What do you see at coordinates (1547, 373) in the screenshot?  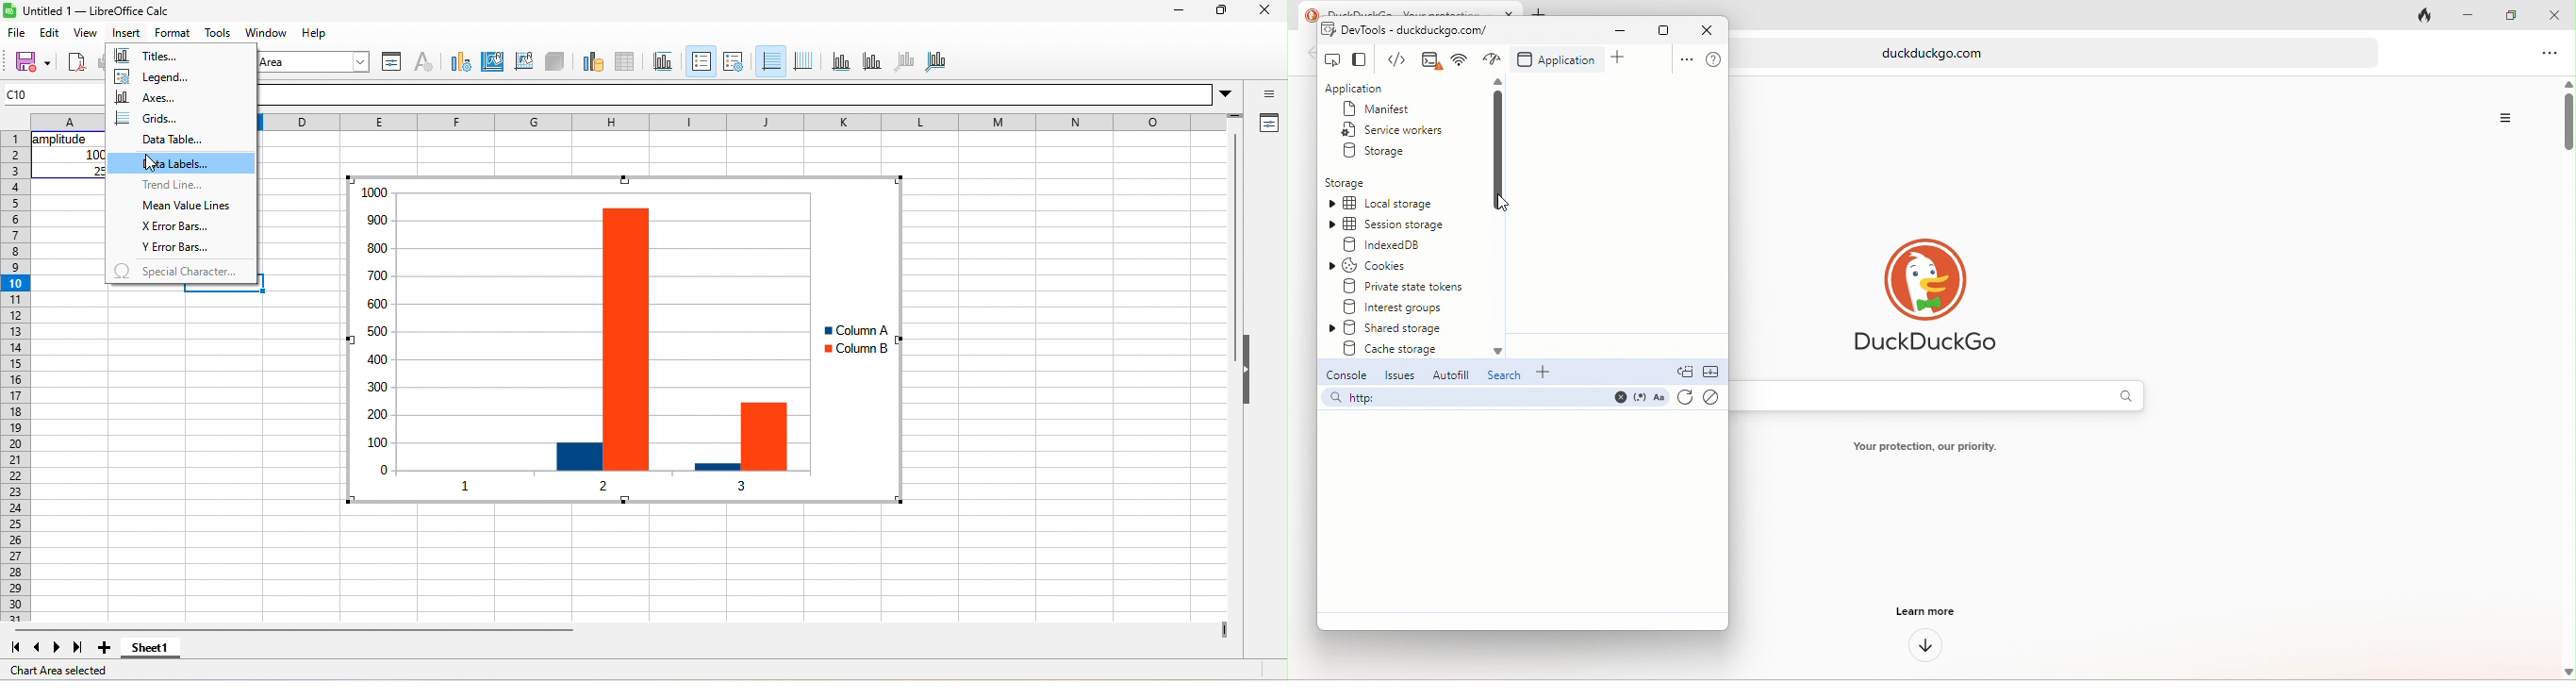 I see `add` at bounding box center [1547, 373].